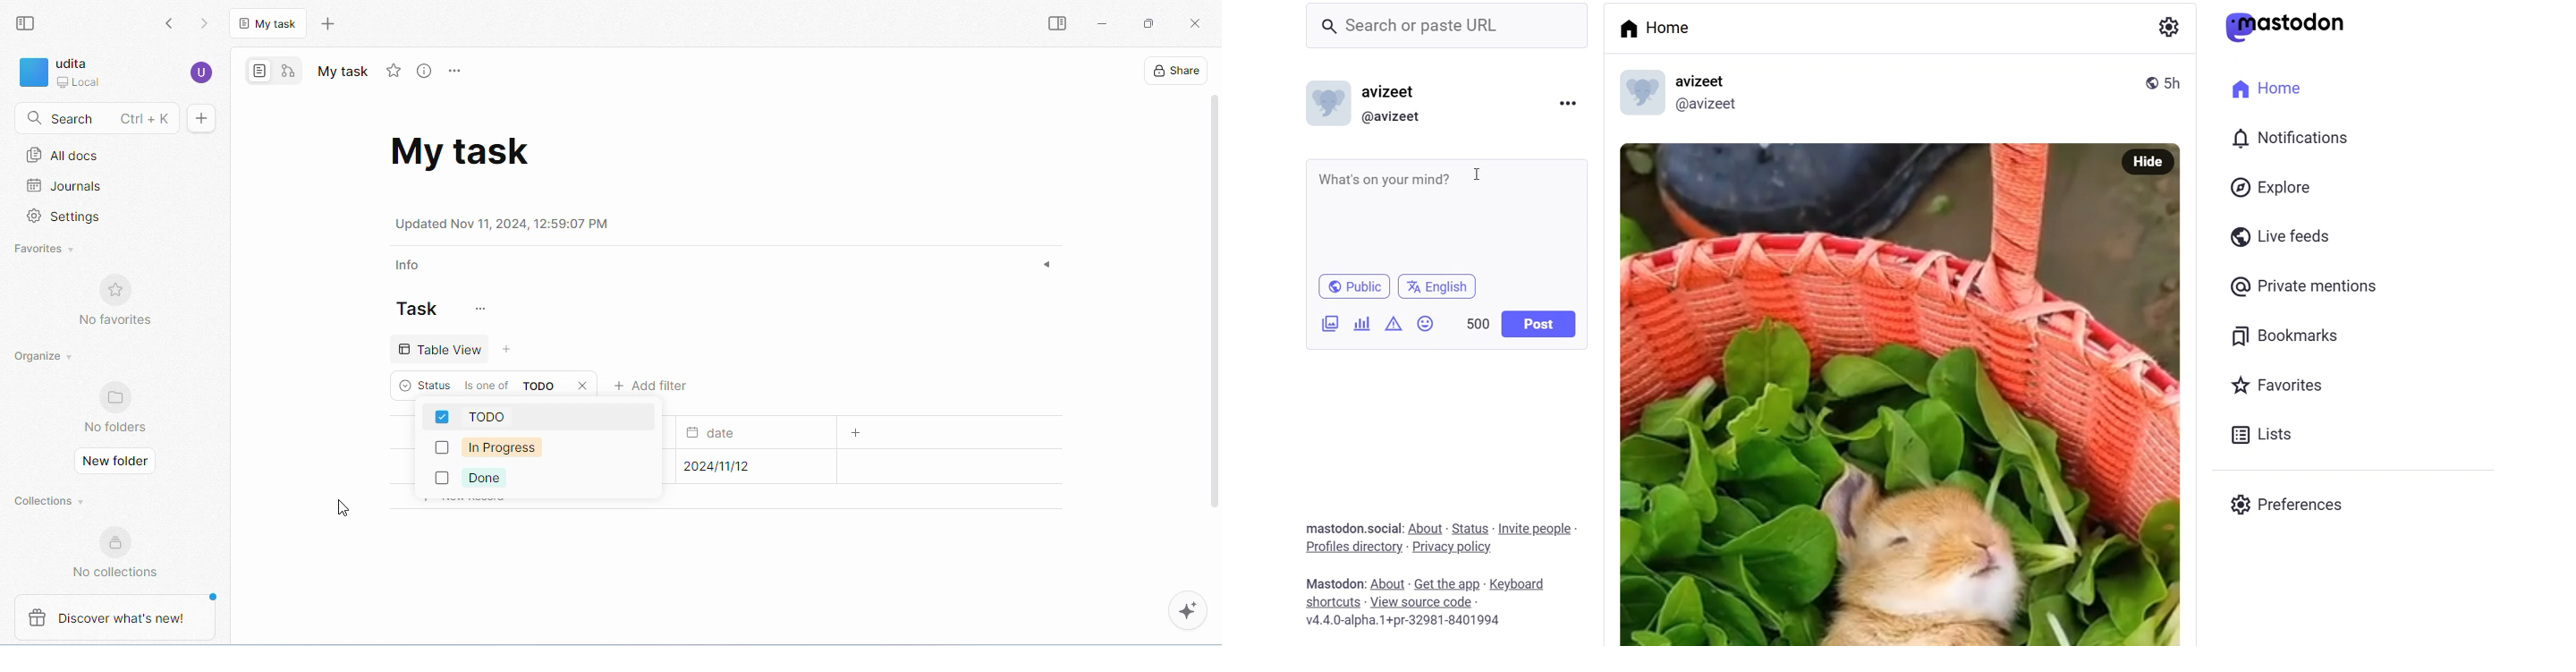  Describe the element at coordinates (2291, 138) in the screenshot. I see `notification` at that location.